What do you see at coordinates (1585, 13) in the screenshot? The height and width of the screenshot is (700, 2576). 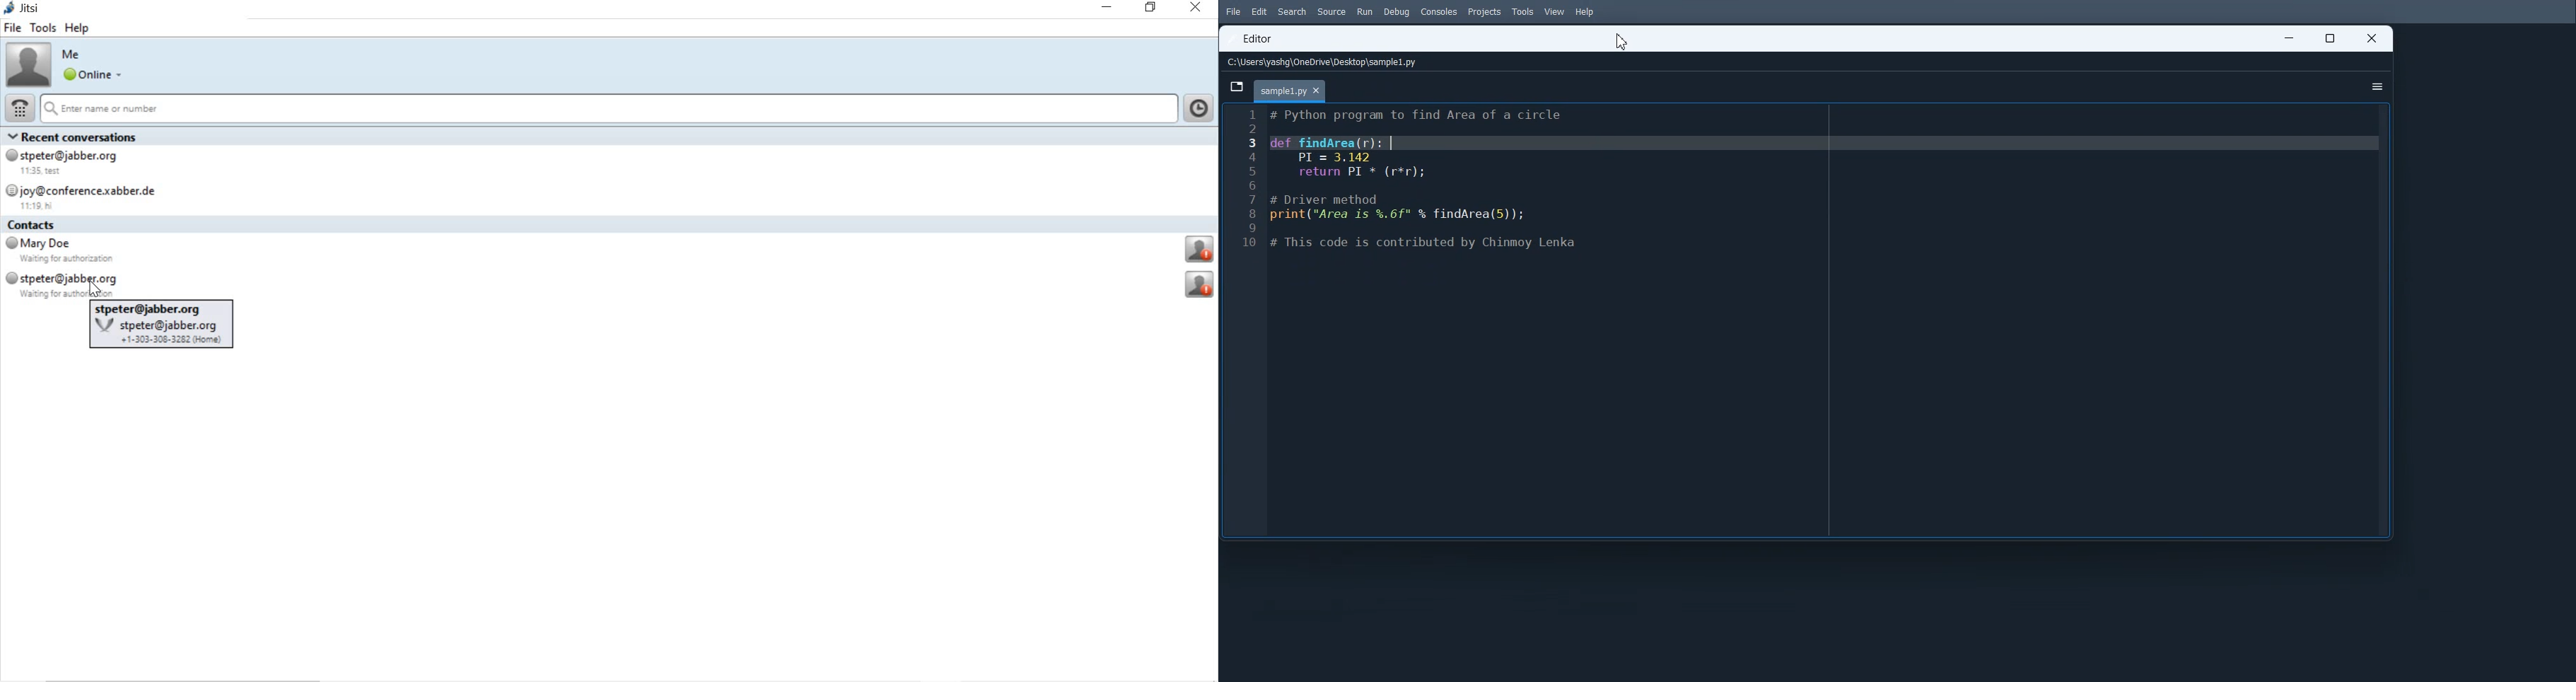 I see `Help` at bounding box center [1585, 13].